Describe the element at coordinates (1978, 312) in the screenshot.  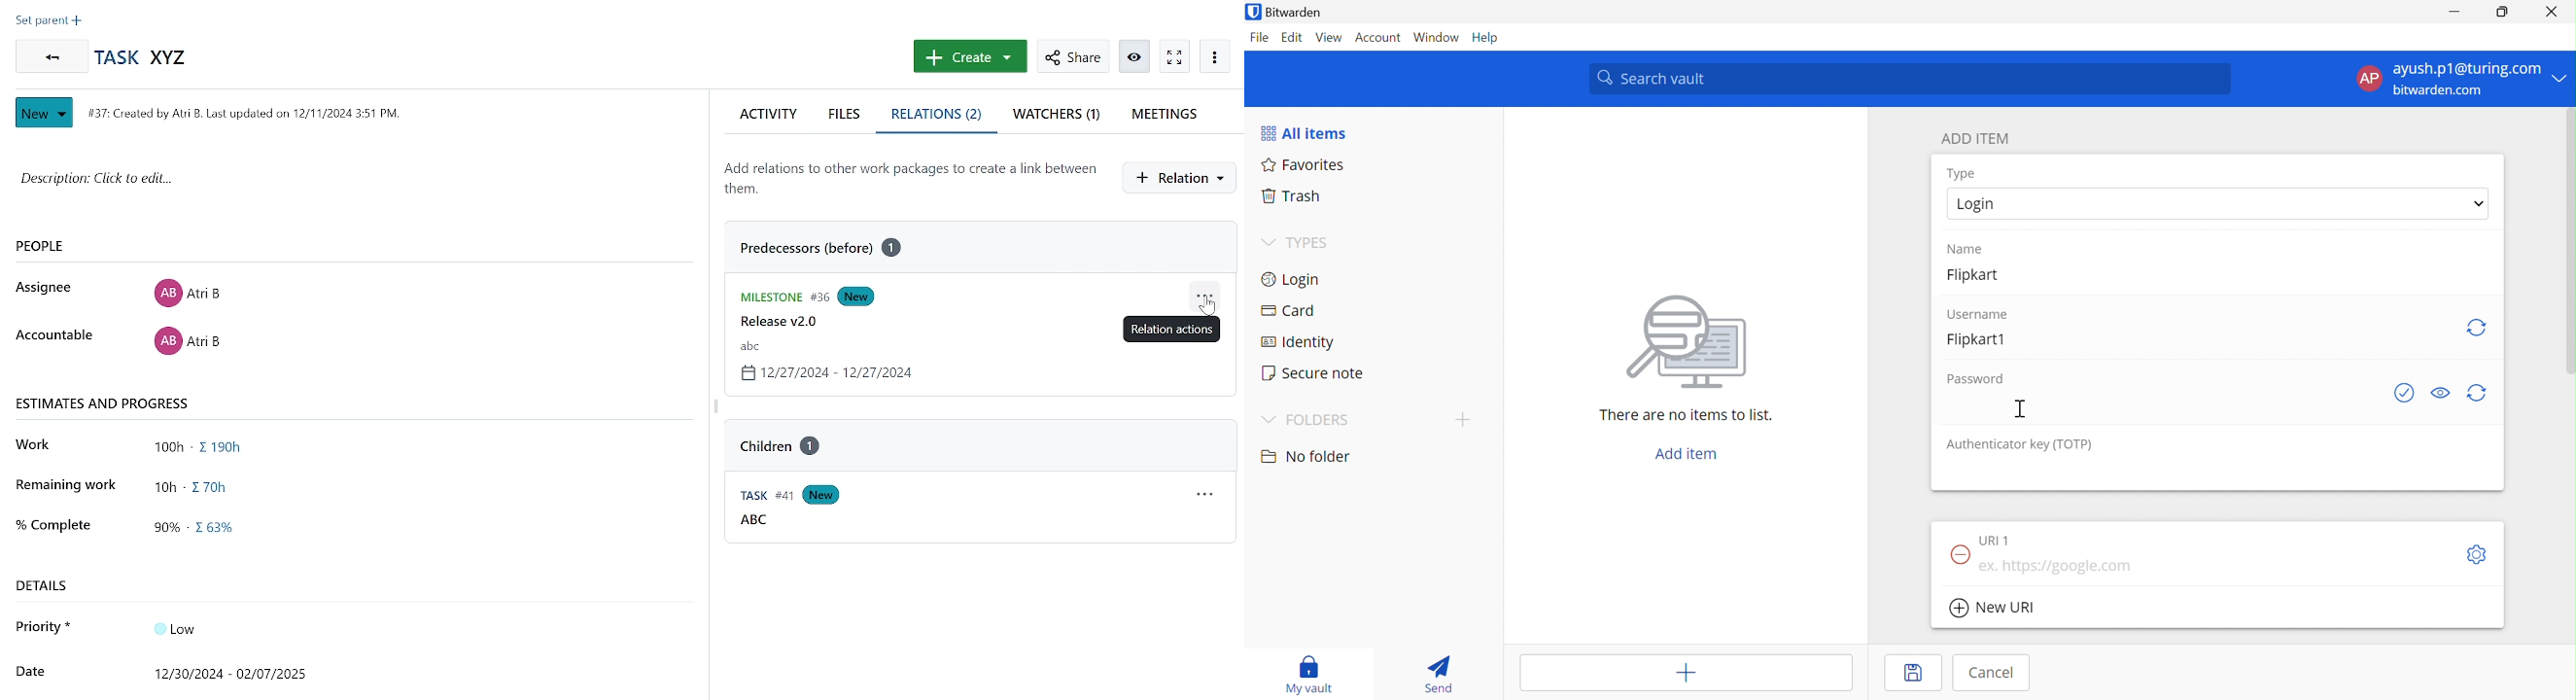
I see `Username` at that location.